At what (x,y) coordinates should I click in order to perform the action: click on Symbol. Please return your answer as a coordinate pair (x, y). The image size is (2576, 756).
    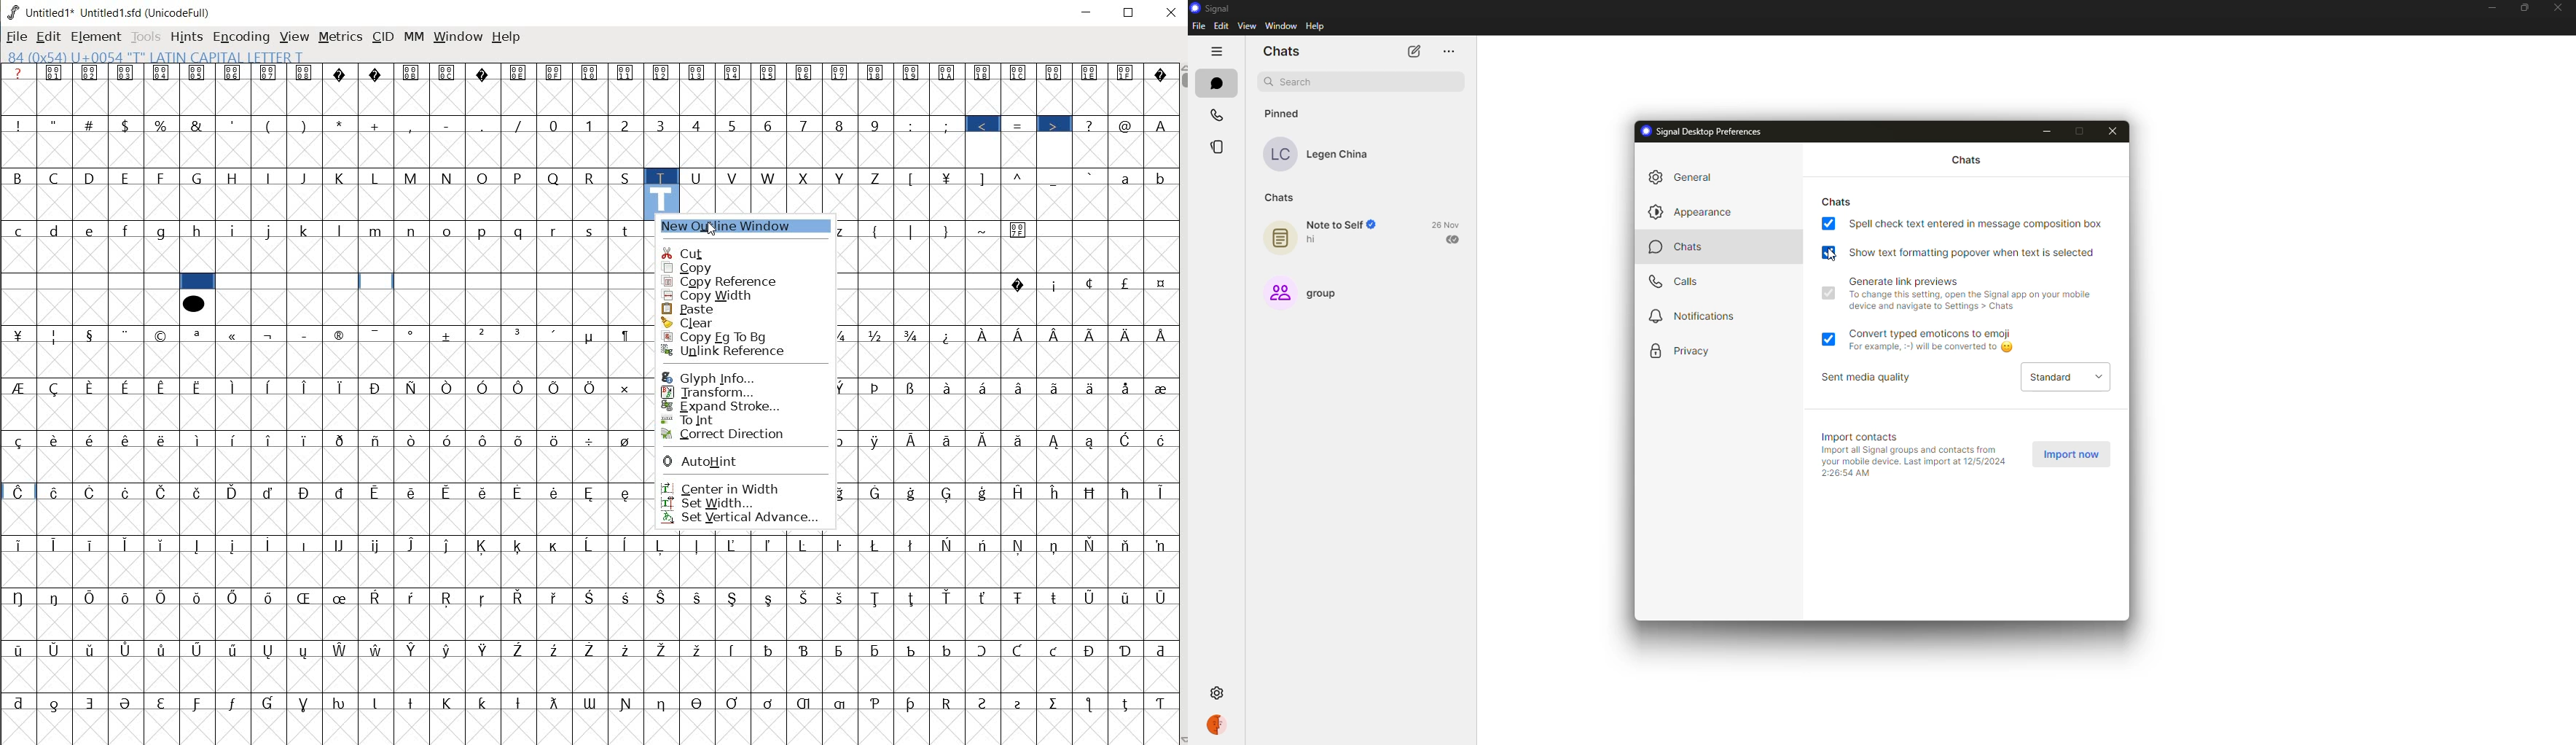
    Looking at the image, I should click on (162, 701).